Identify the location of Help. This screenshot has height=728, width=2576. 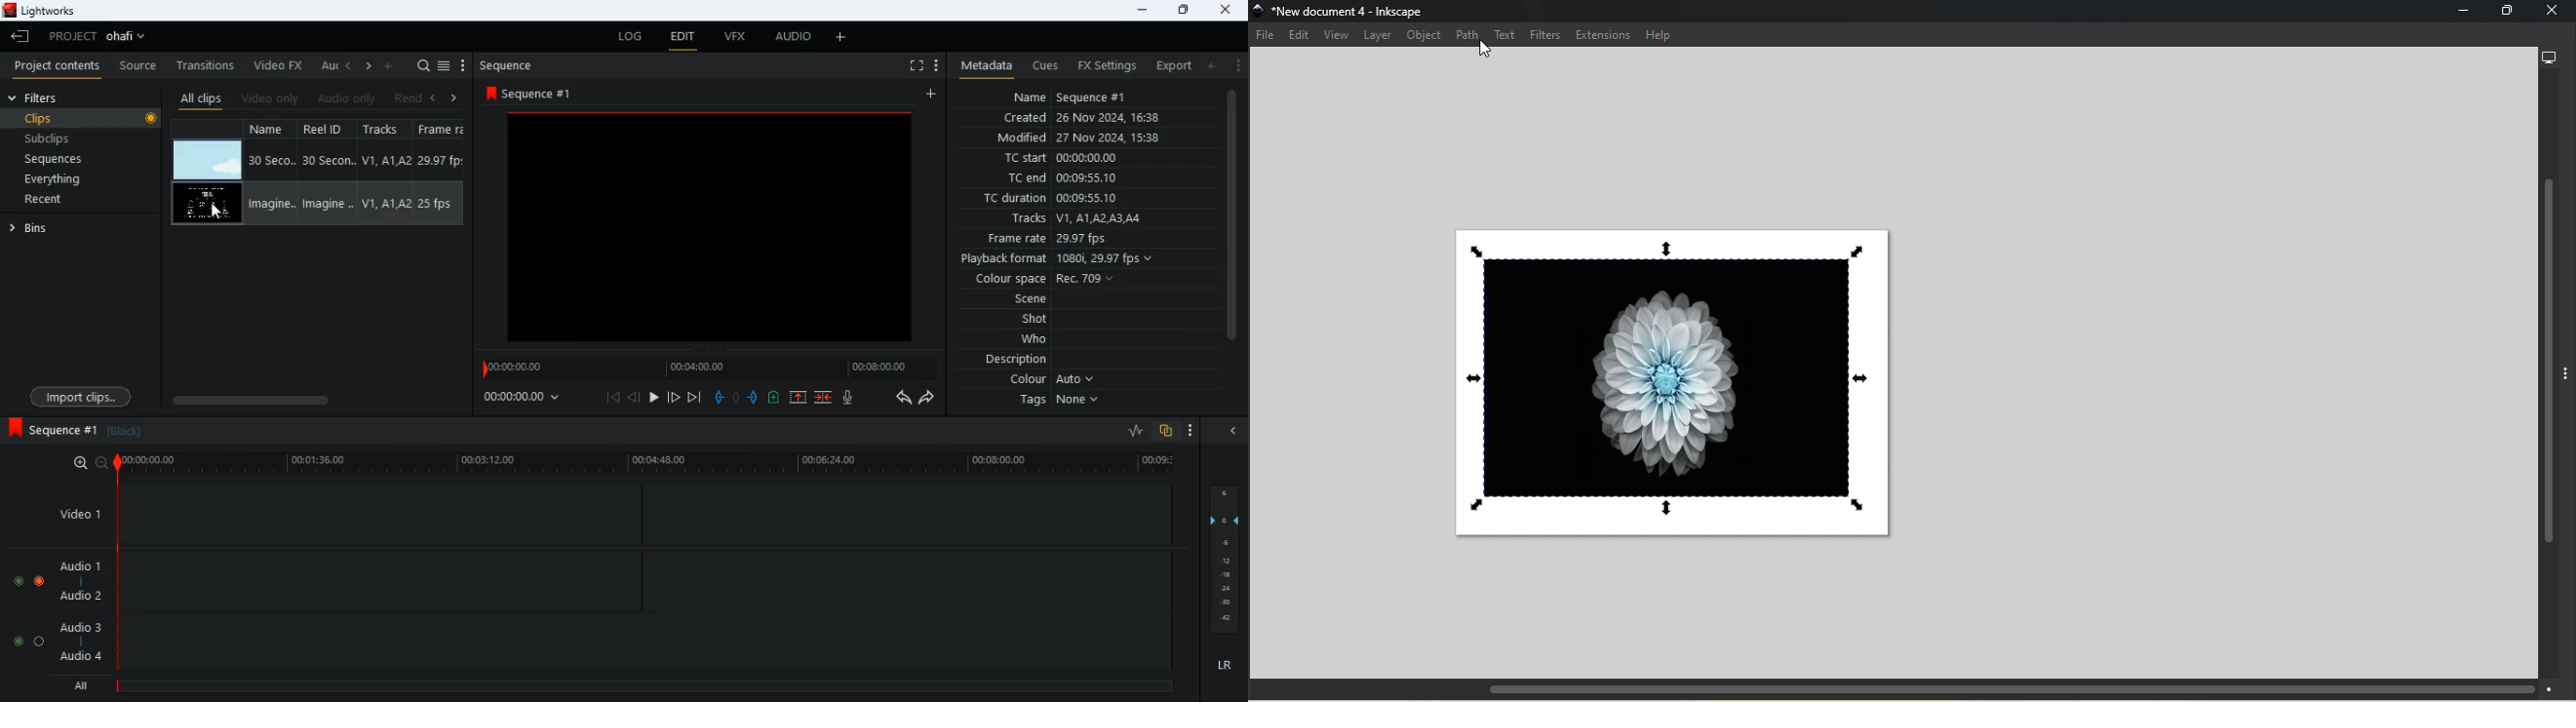
(1658, 35).